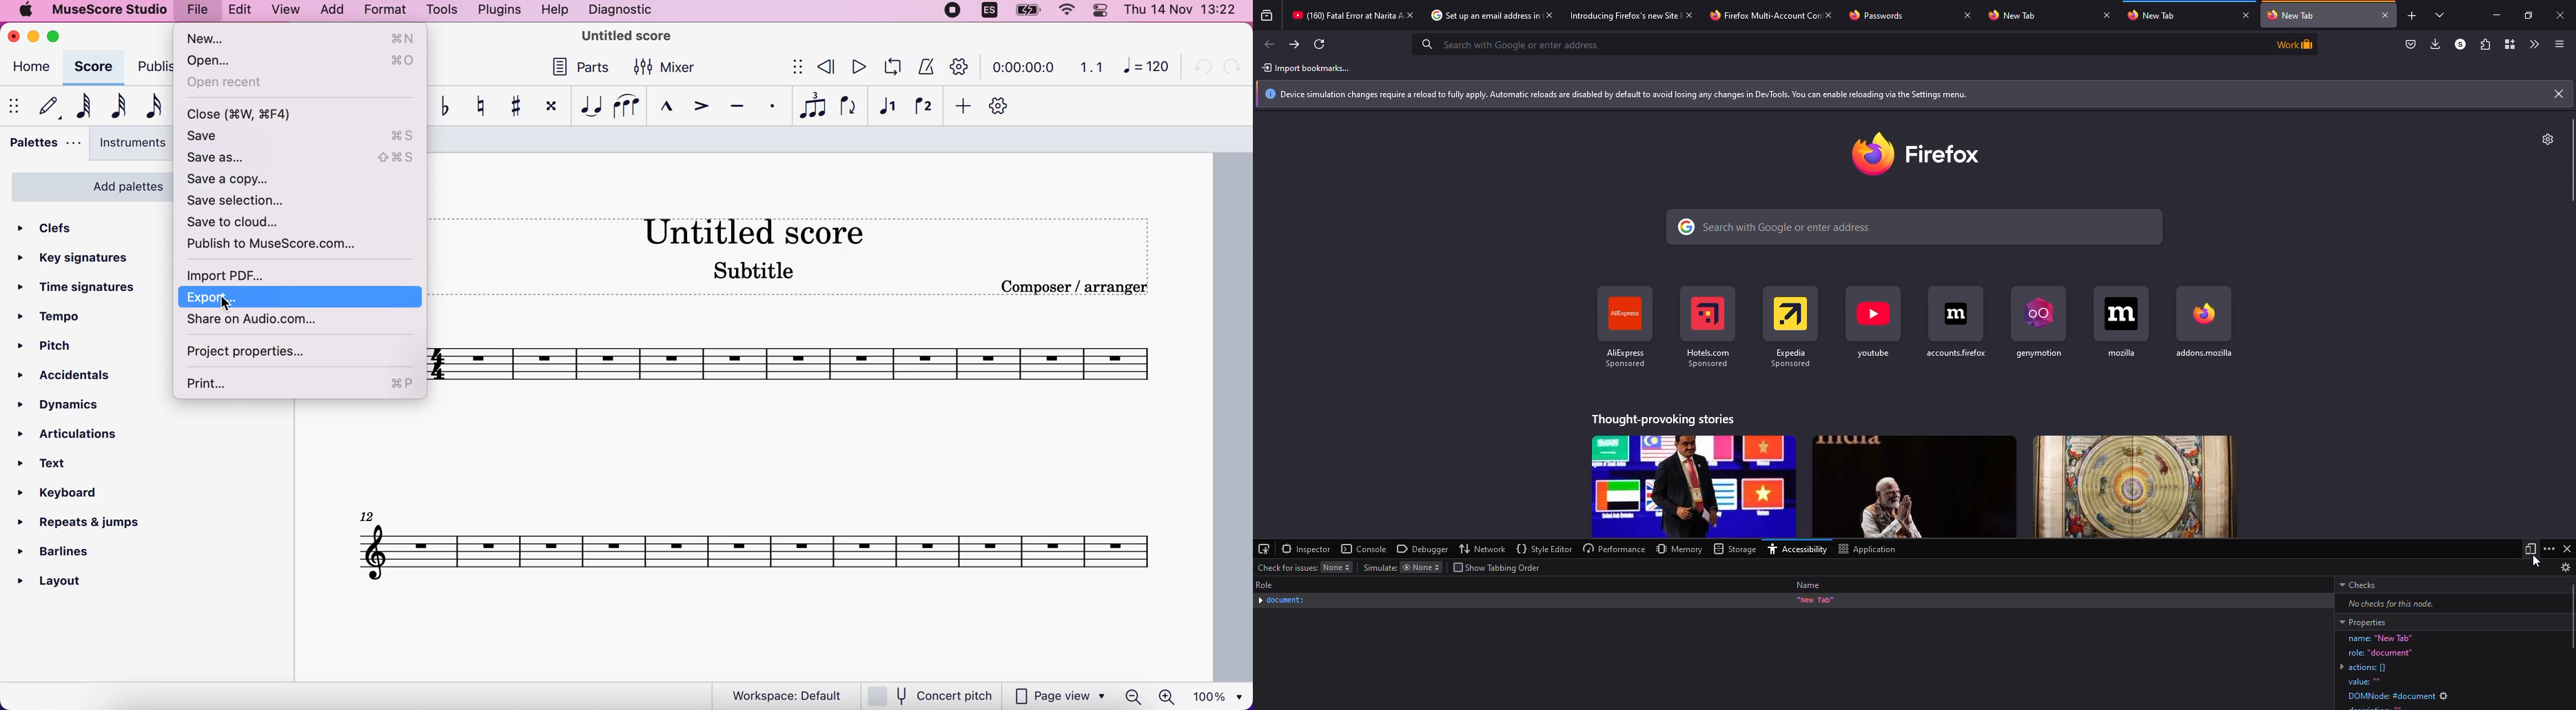 The height and width of the screenshot is (728, 2576). I want to click on score, so click(93, 68).